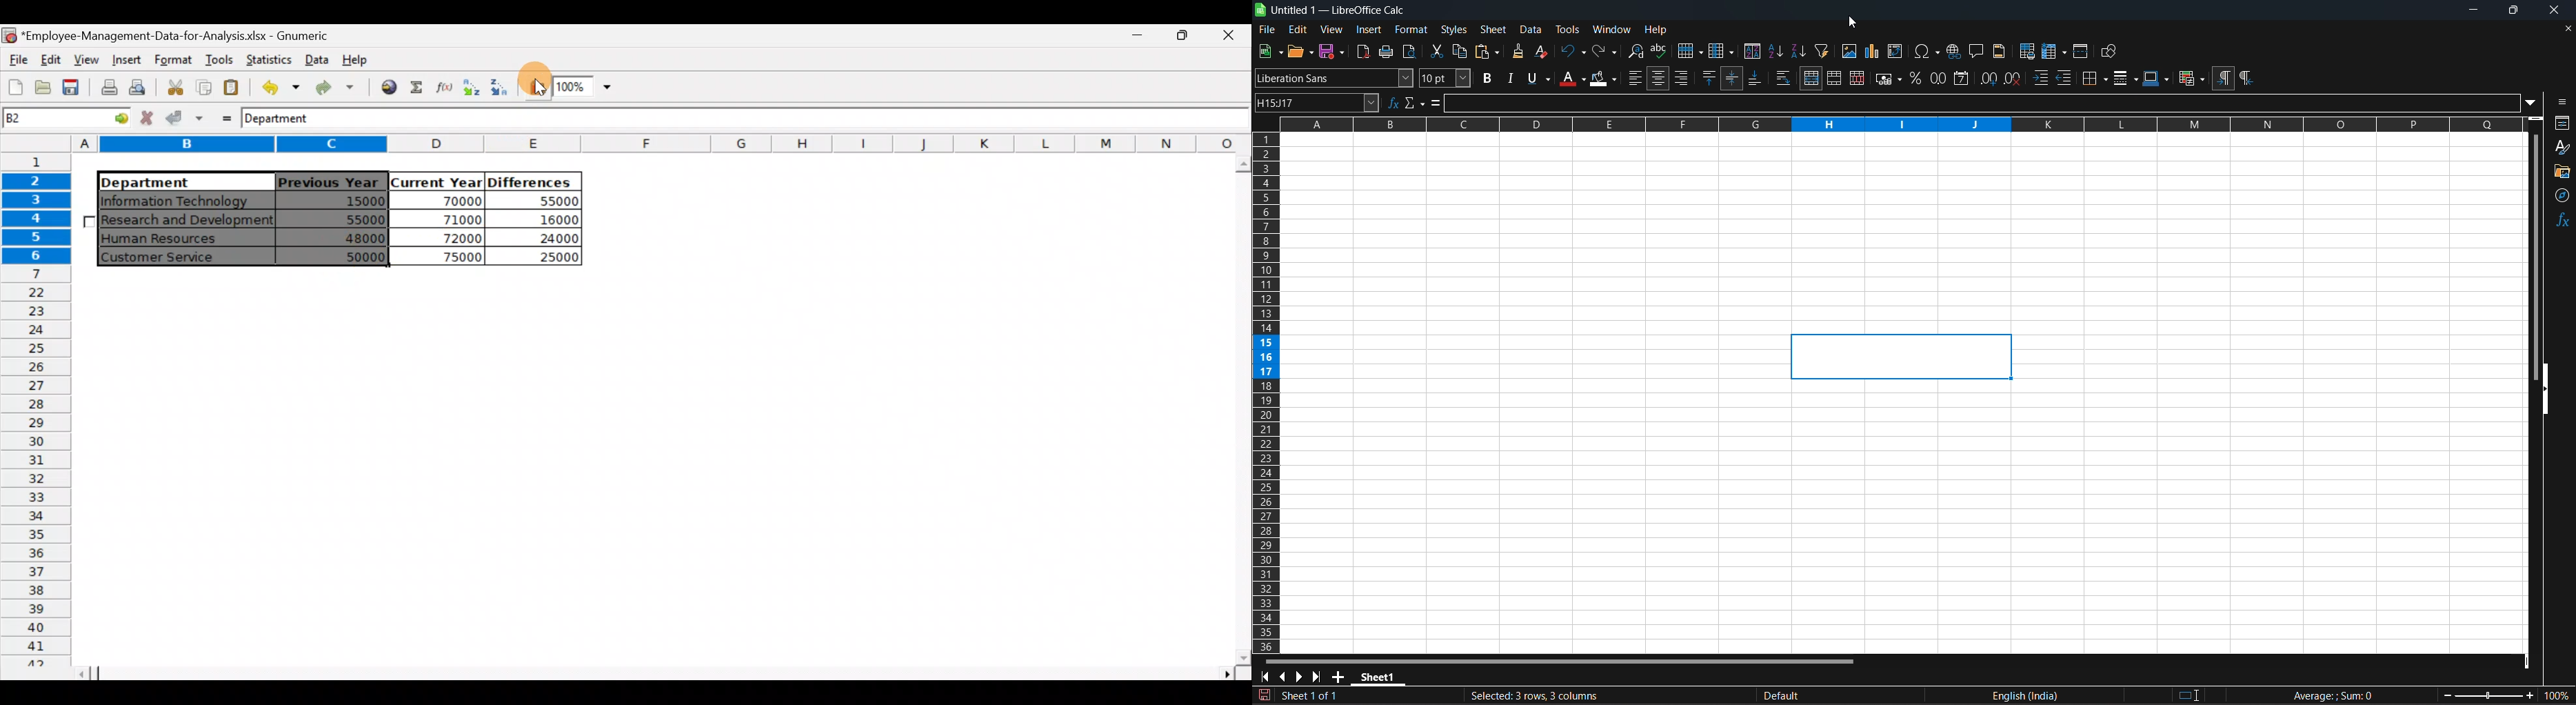 Image resolution: width=2576 pixels, height=728 pixels. Describe the element at coordinates (44, 119) in the screenshot. I see `Cell name B2` at that location.